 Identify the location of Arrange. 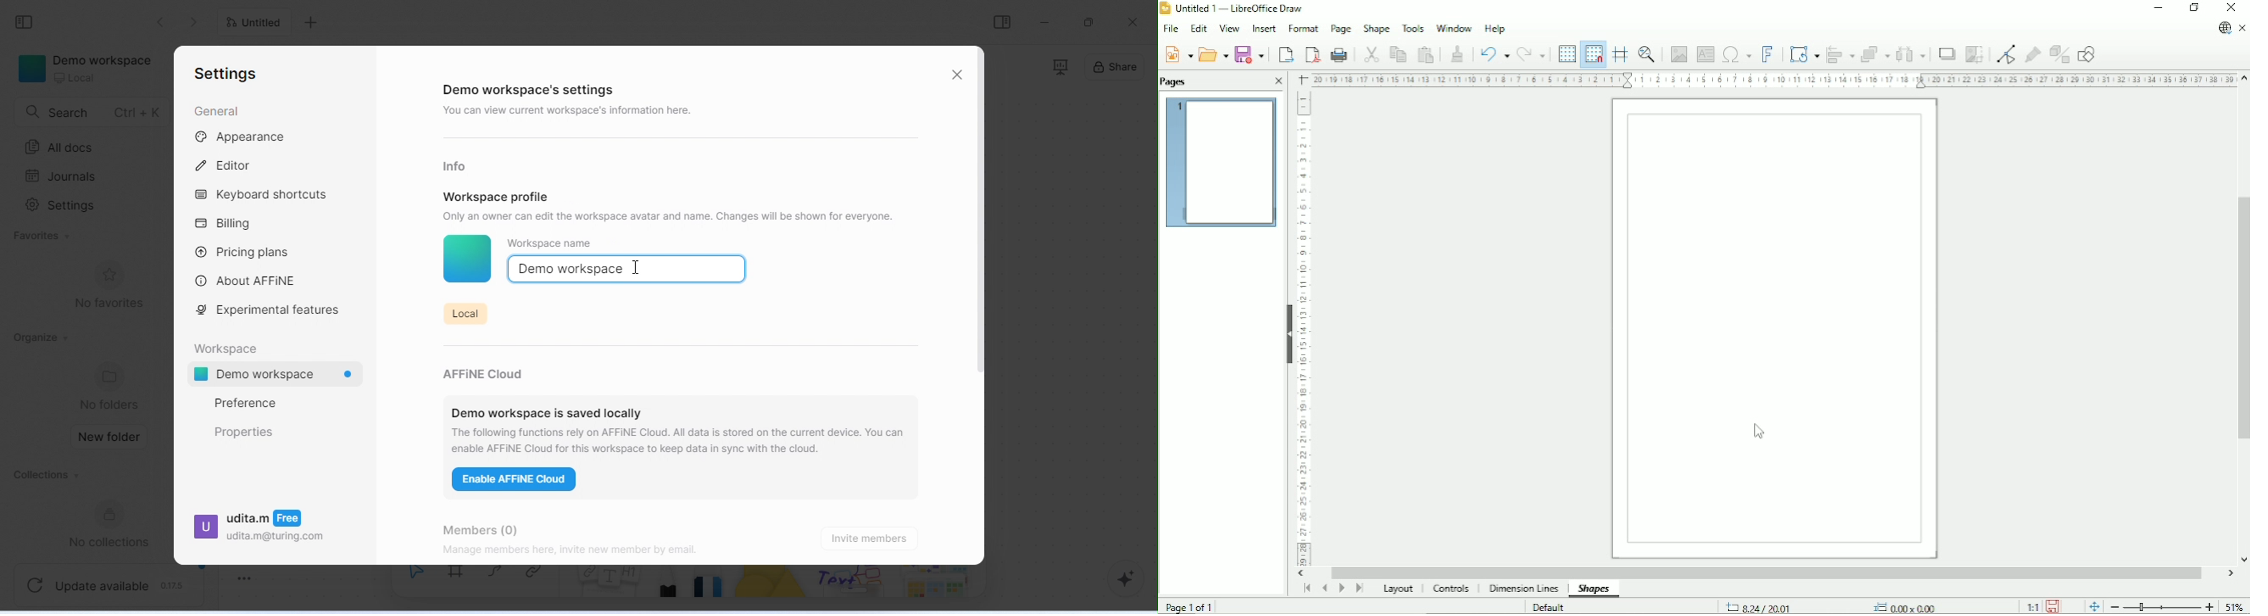
(1876, 54).